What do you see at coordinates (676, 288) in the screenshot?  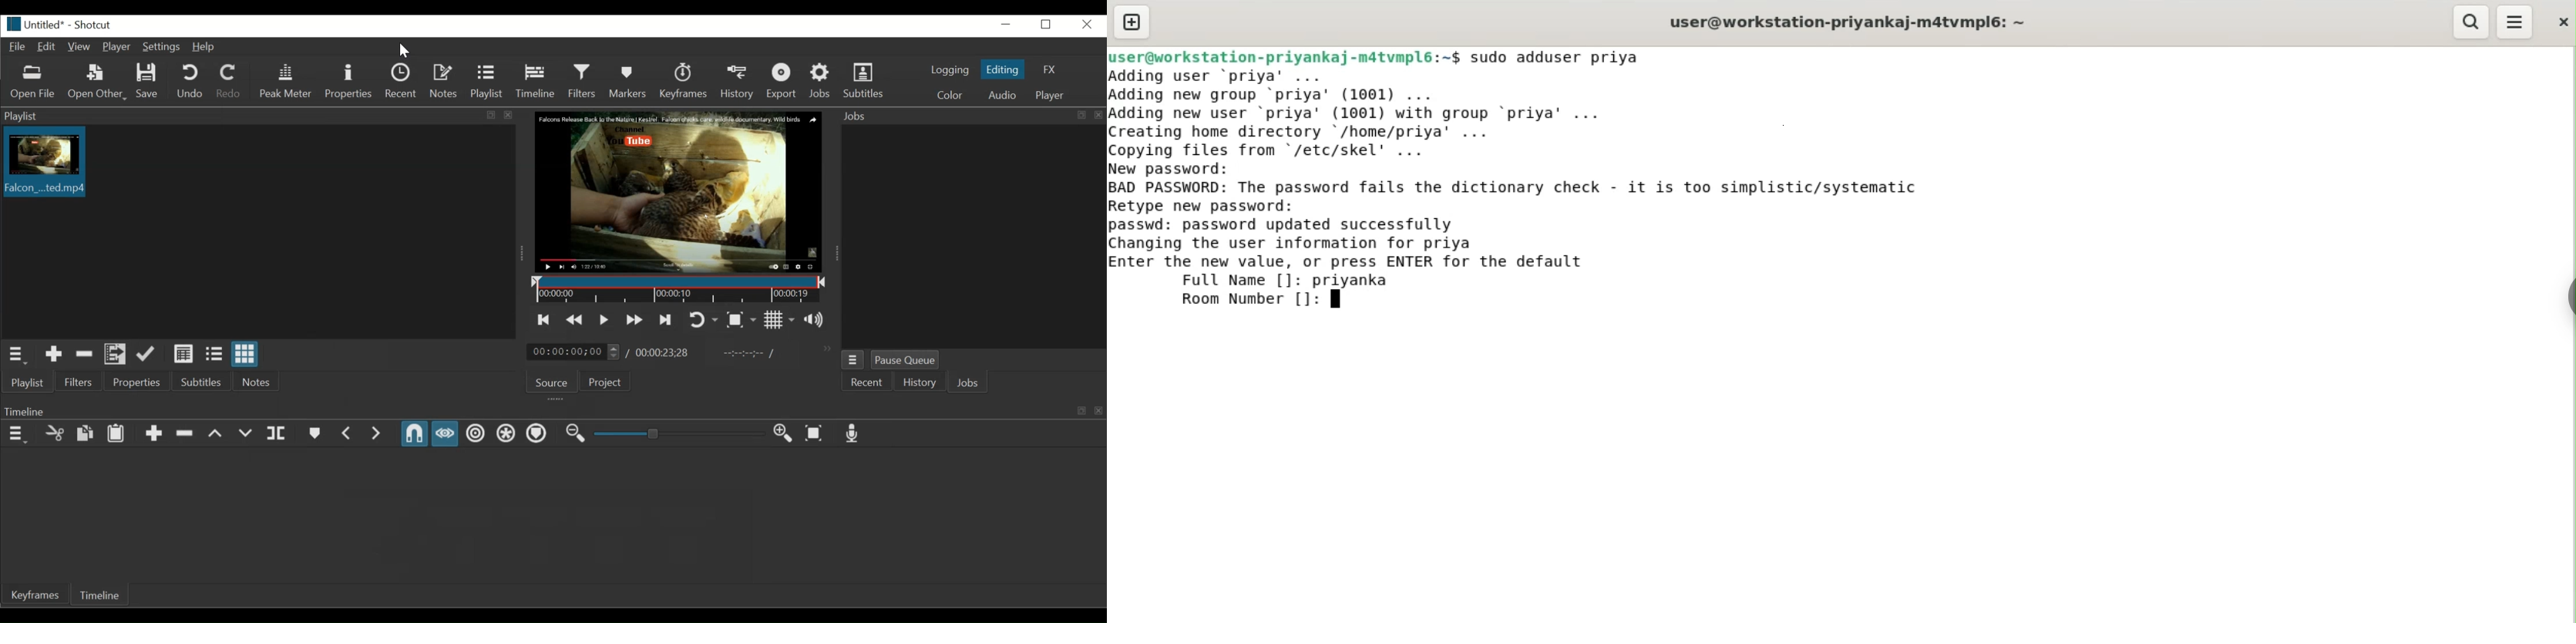 I see `Timeline` at bounding box center [676, 288].